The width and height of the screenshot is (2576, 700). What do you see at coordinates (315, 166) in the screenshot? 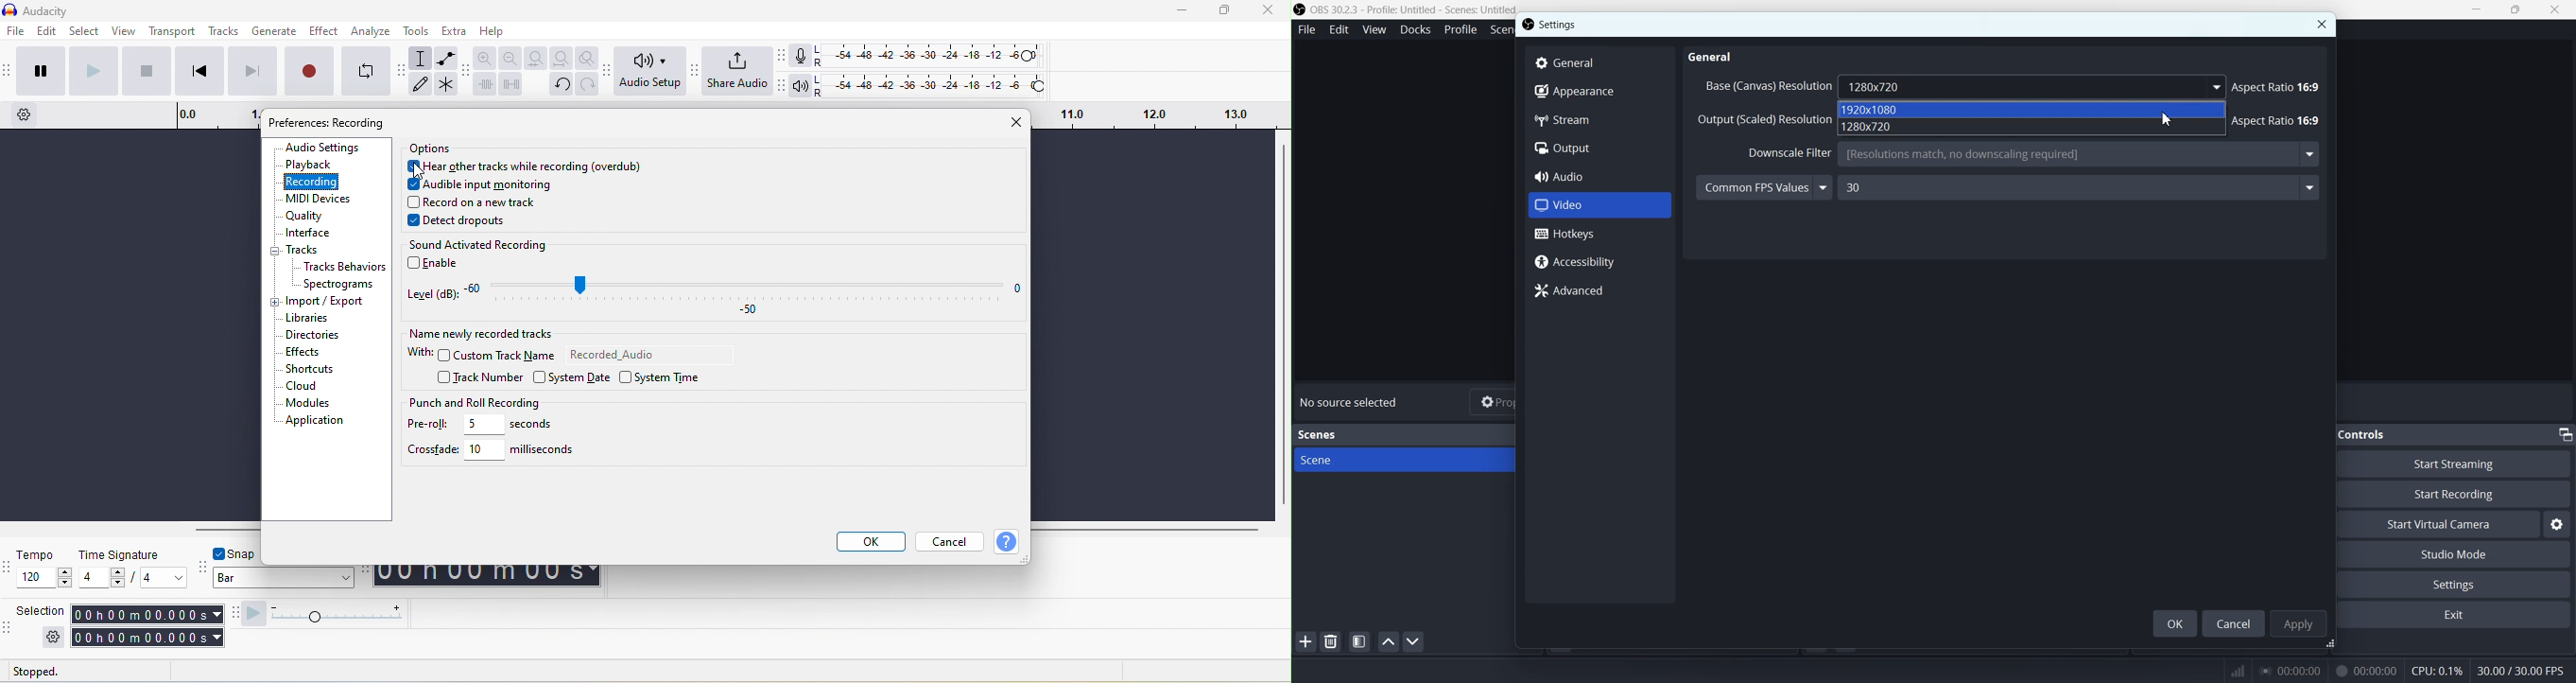
I see `playback` at bounding box center [315, 166].